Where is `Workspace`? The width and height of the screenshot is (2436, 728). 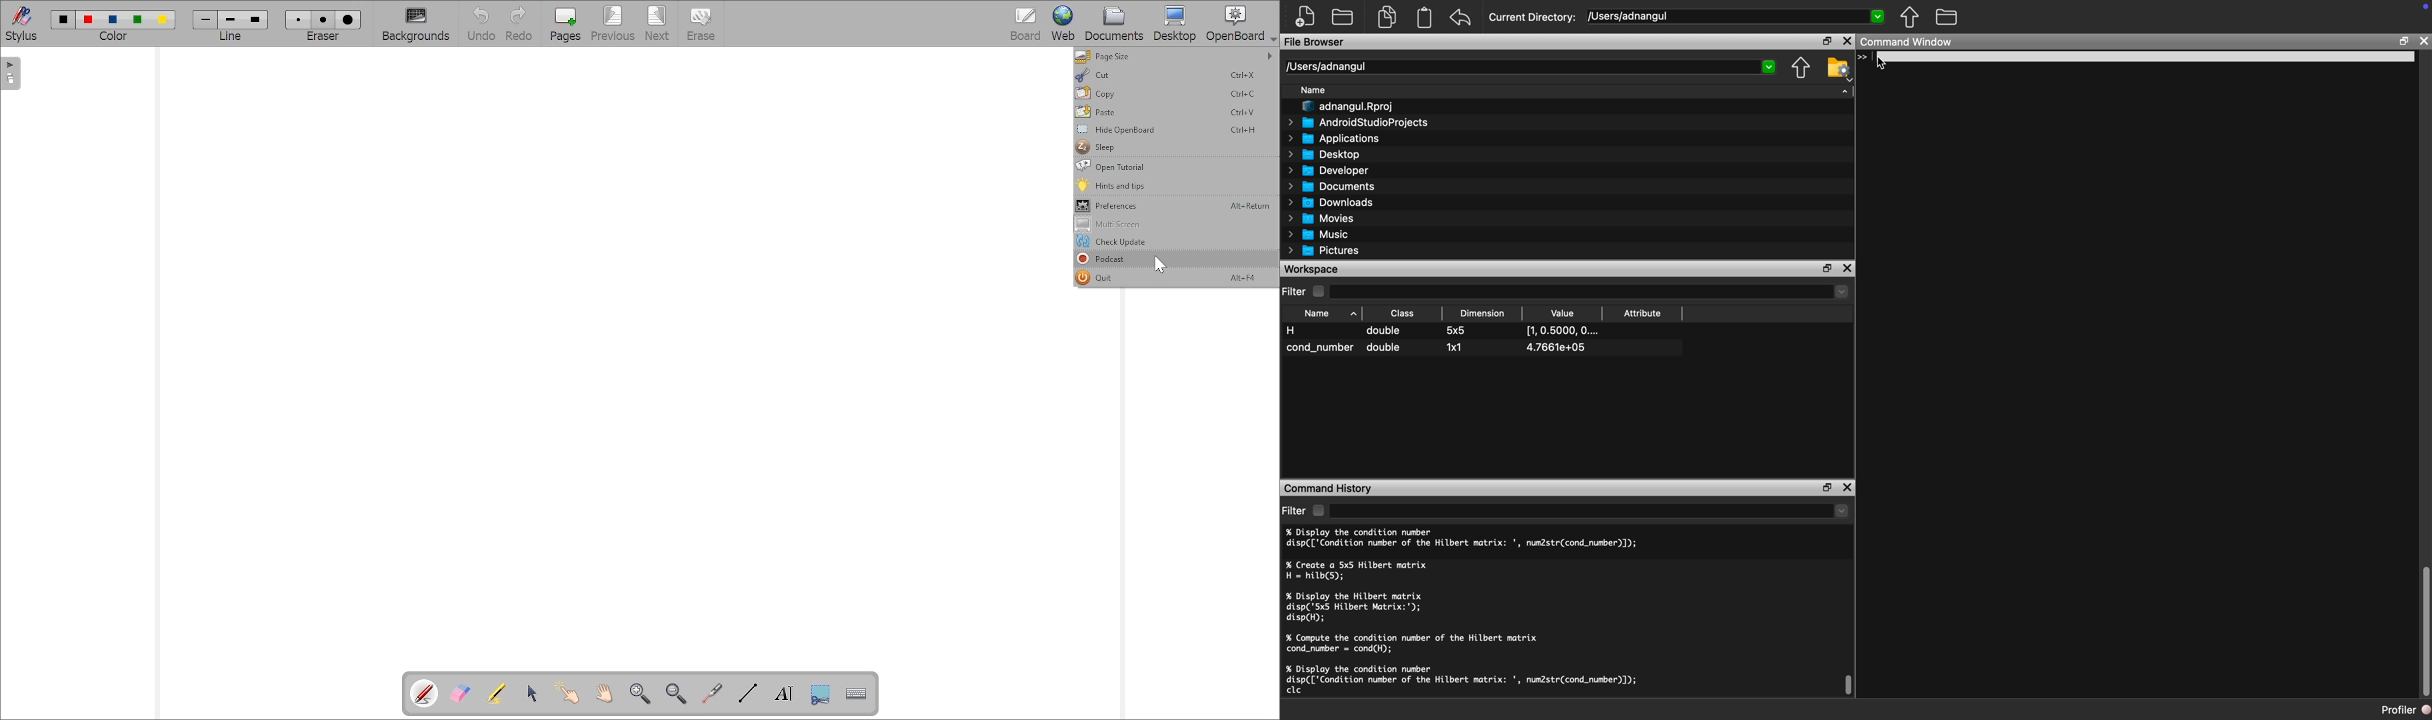 Workspace is located at coordinates (1314, 268).